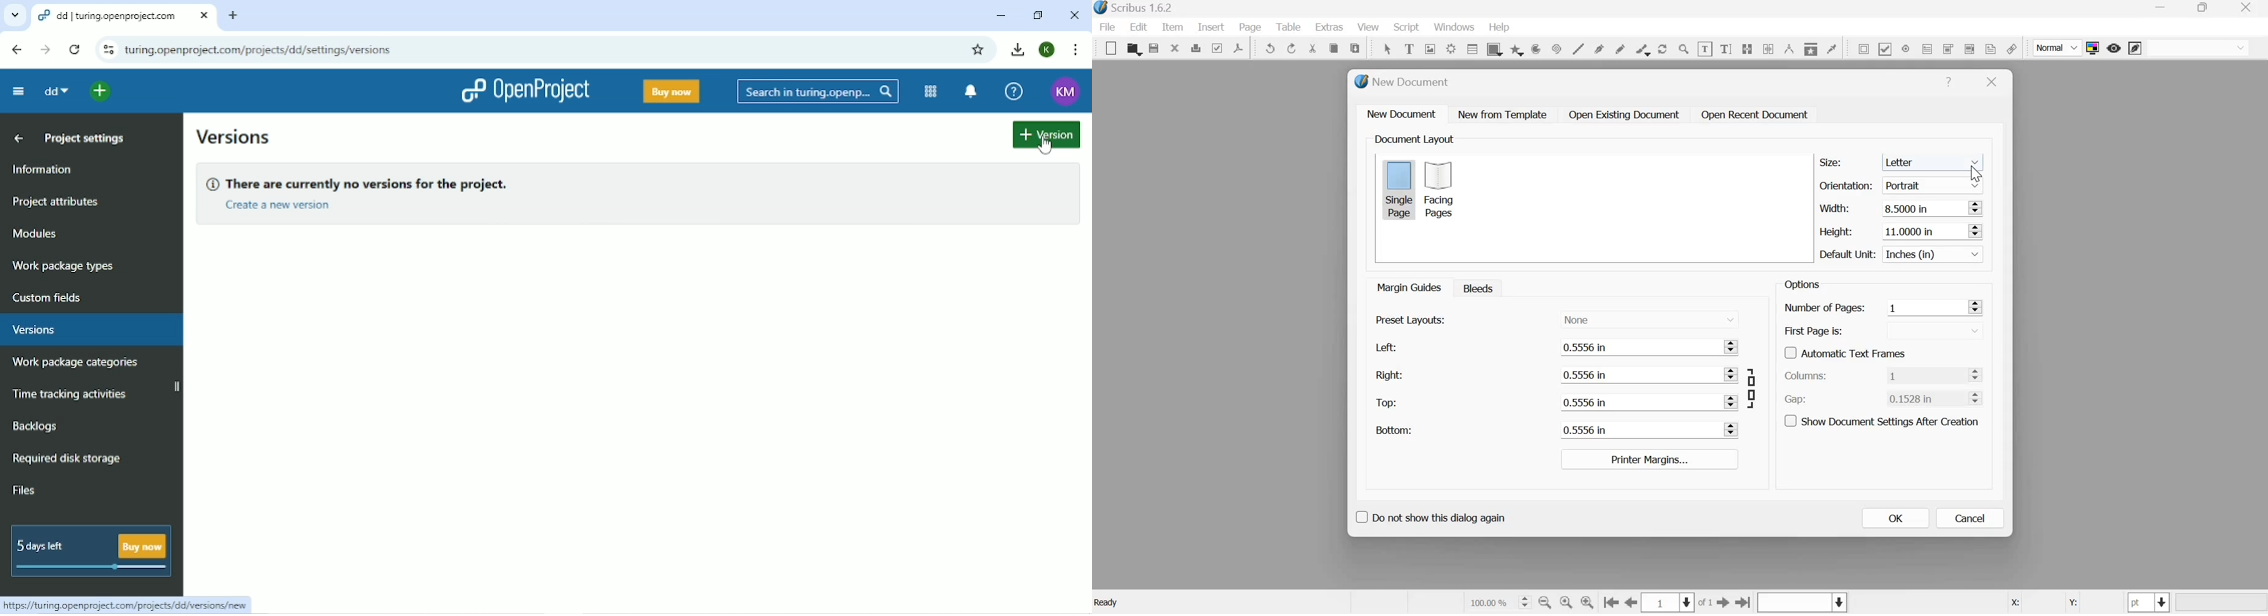 Image resolution: width=2268 pixels, height=616 pixels. What do you see at coordinates (74, 50) in the screenshot?
I see `Reload this page` at bounding box center [74, 50].